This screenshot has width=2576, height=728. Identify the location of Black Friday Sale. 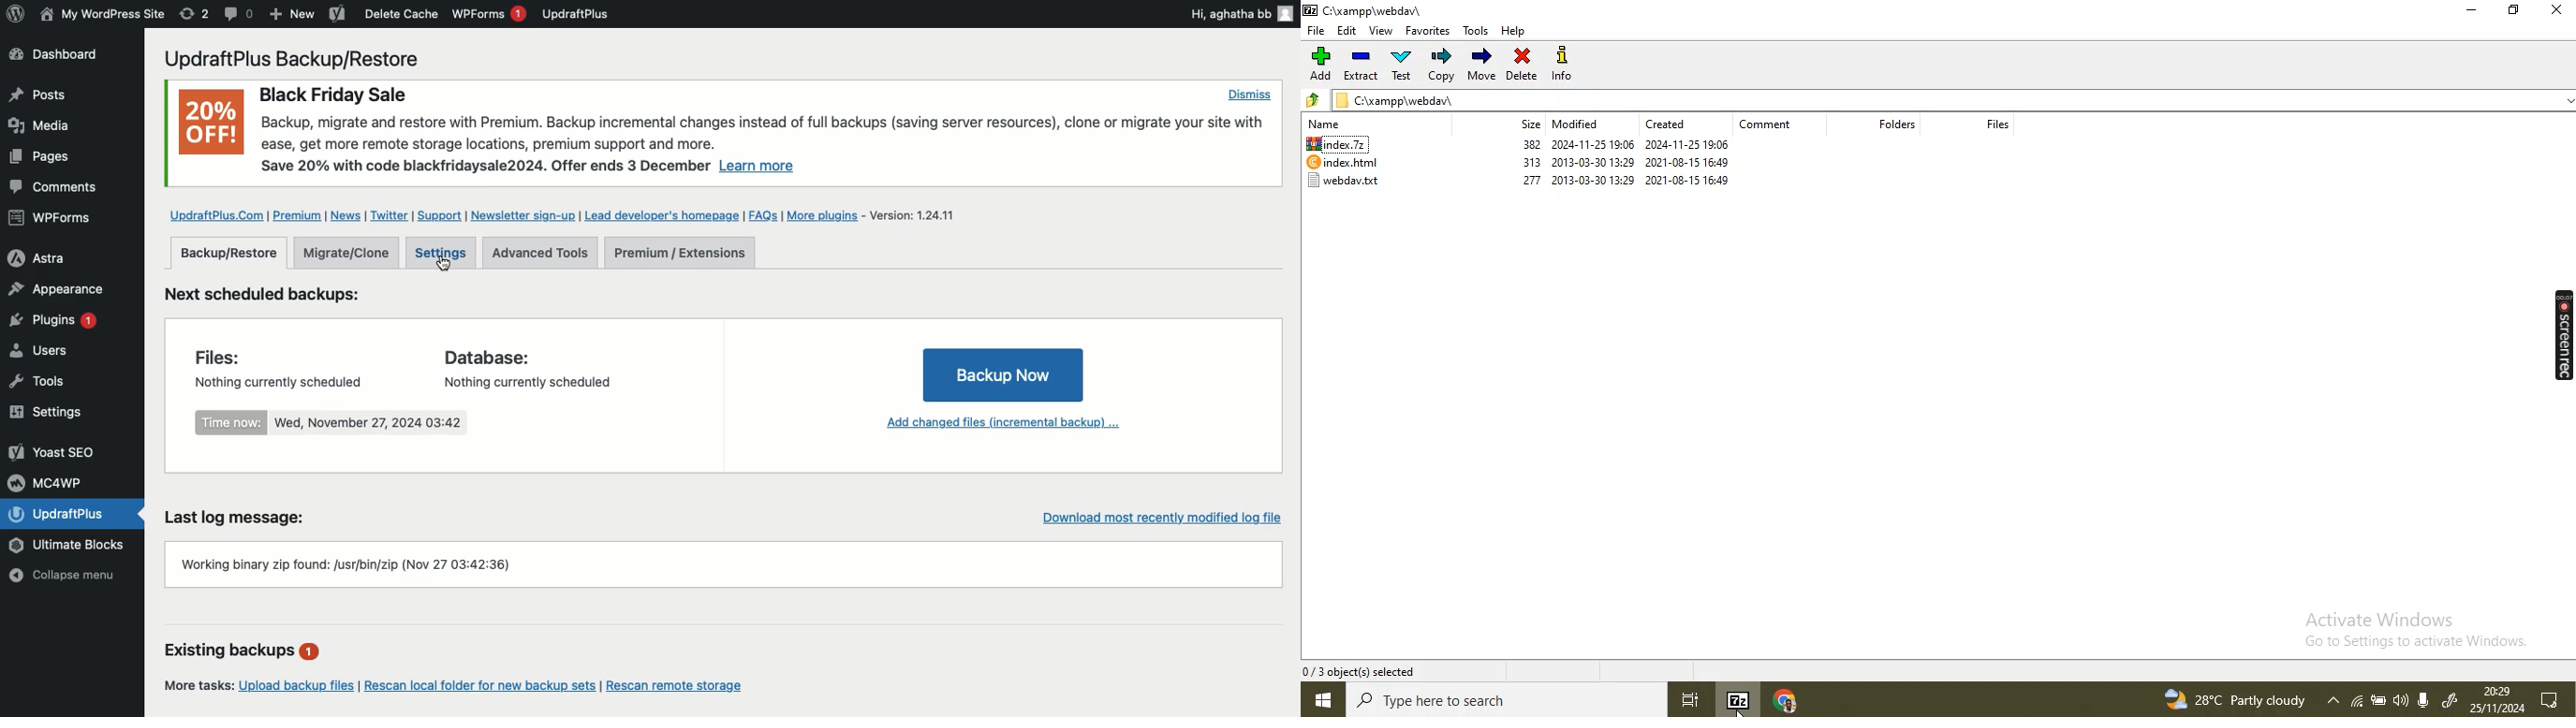
(332, 92).